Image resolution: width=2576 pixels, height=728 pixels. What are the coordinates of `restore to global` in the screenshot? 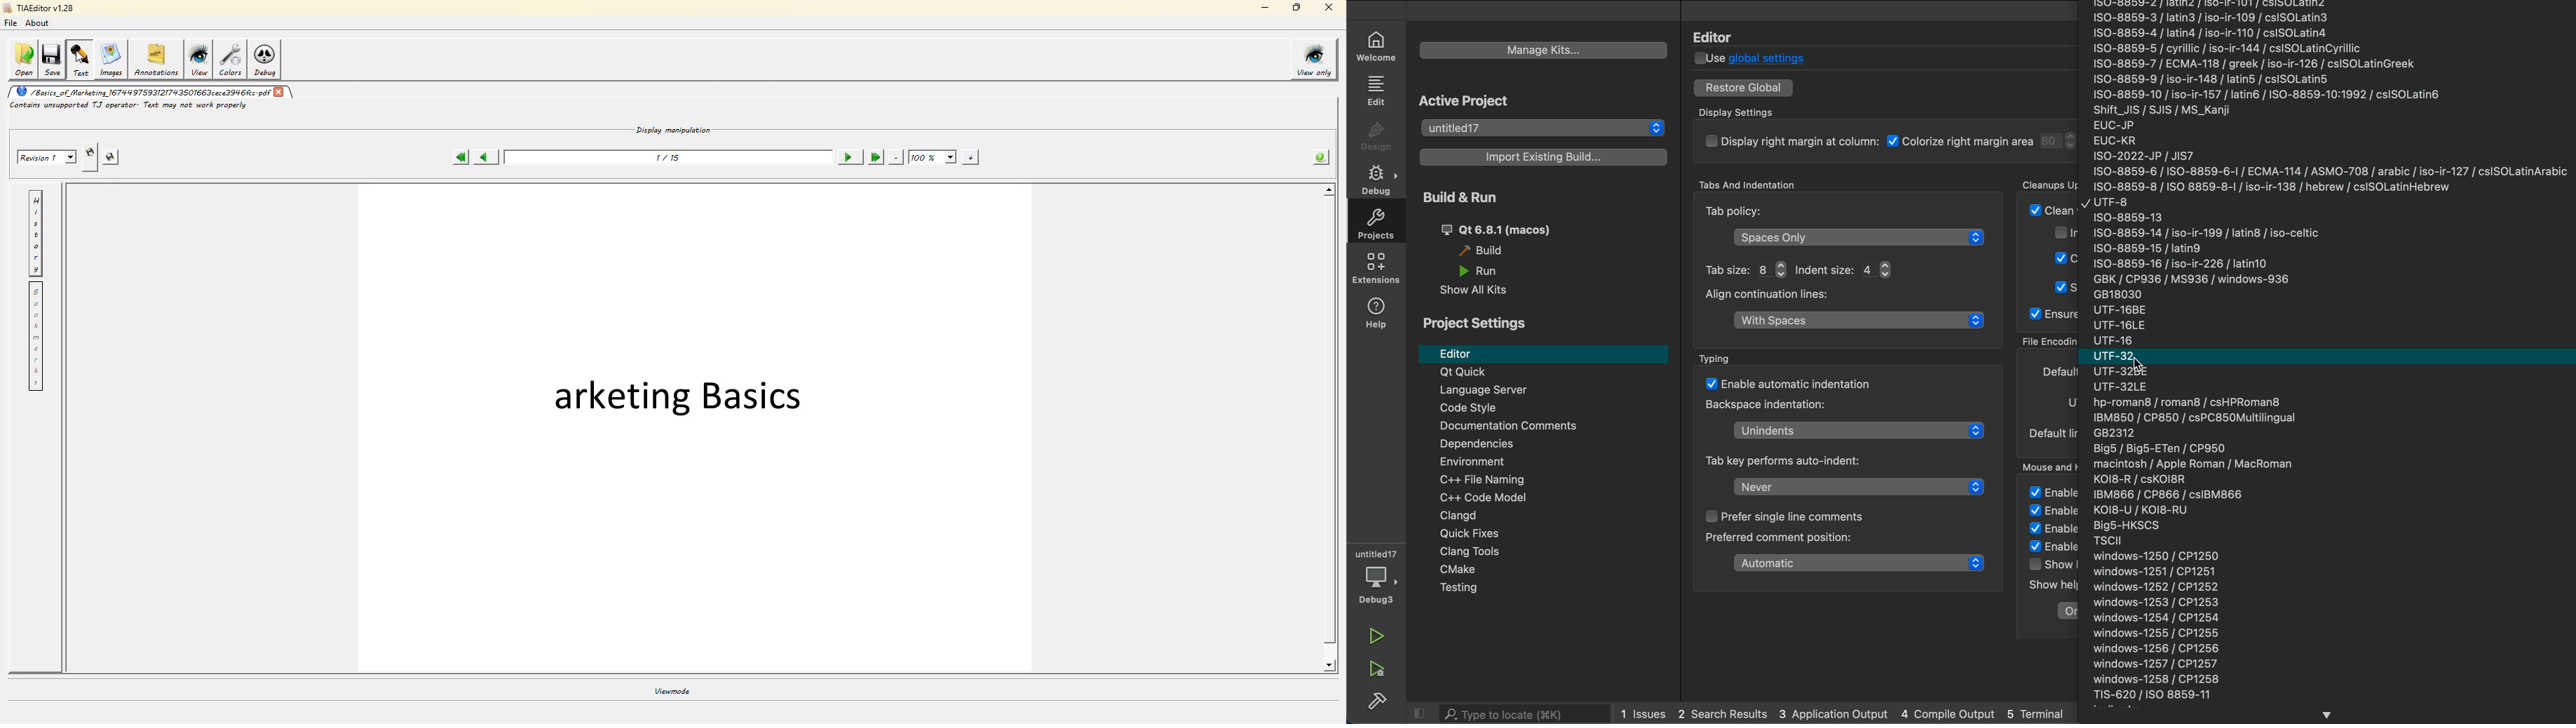 It's located at (1742, 88).